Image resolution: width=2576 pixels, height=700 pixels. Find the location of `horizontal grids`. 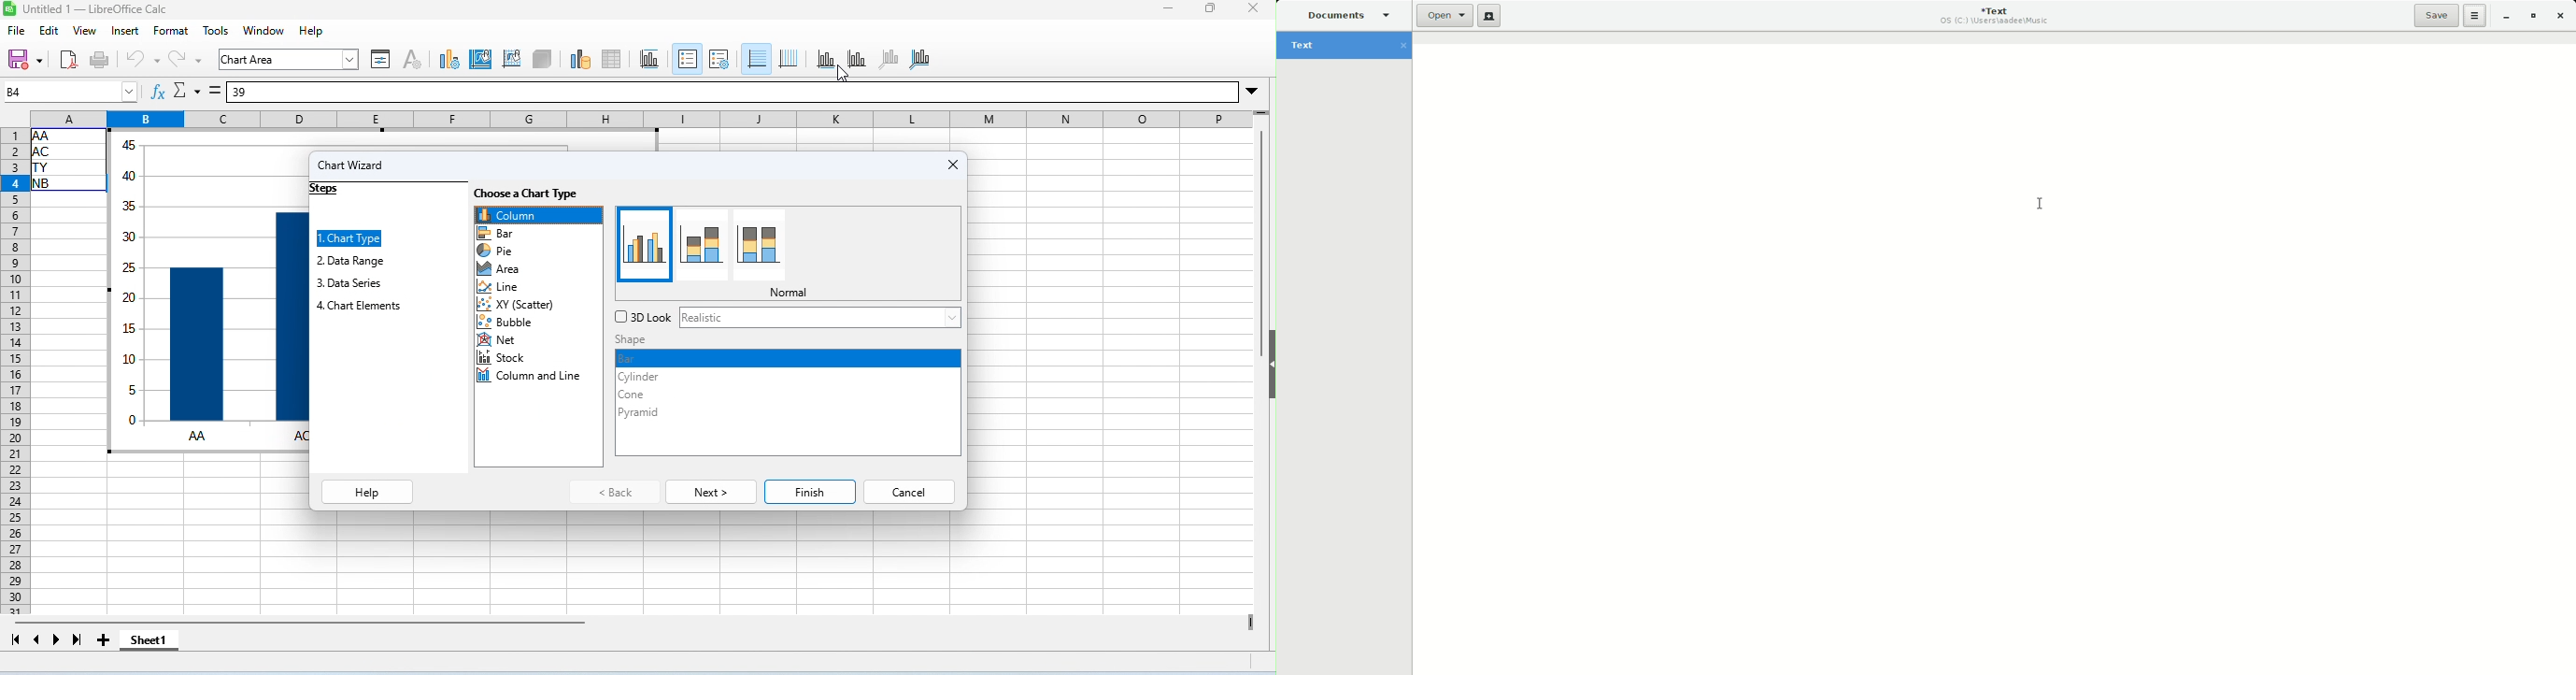

horizontal grids is located at coordinates (757, 58).